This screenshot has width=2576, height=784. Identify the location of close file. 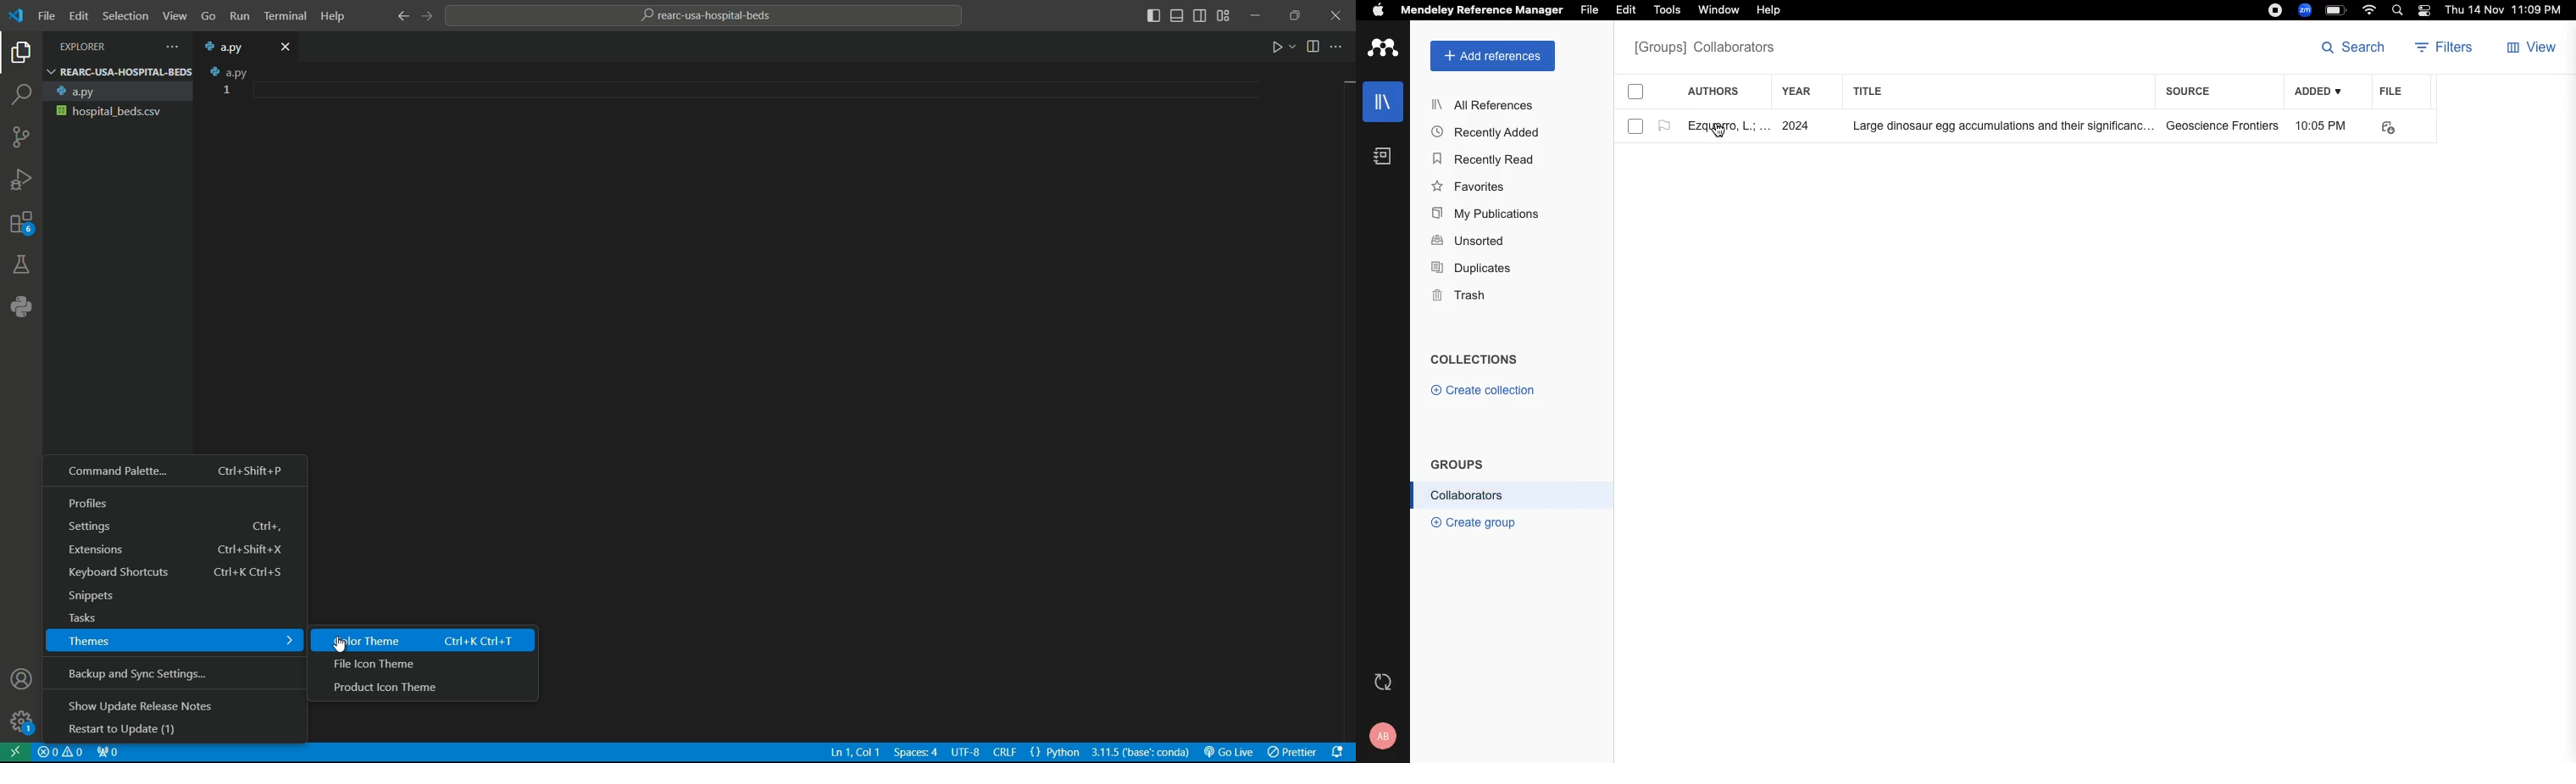
(287, 46).